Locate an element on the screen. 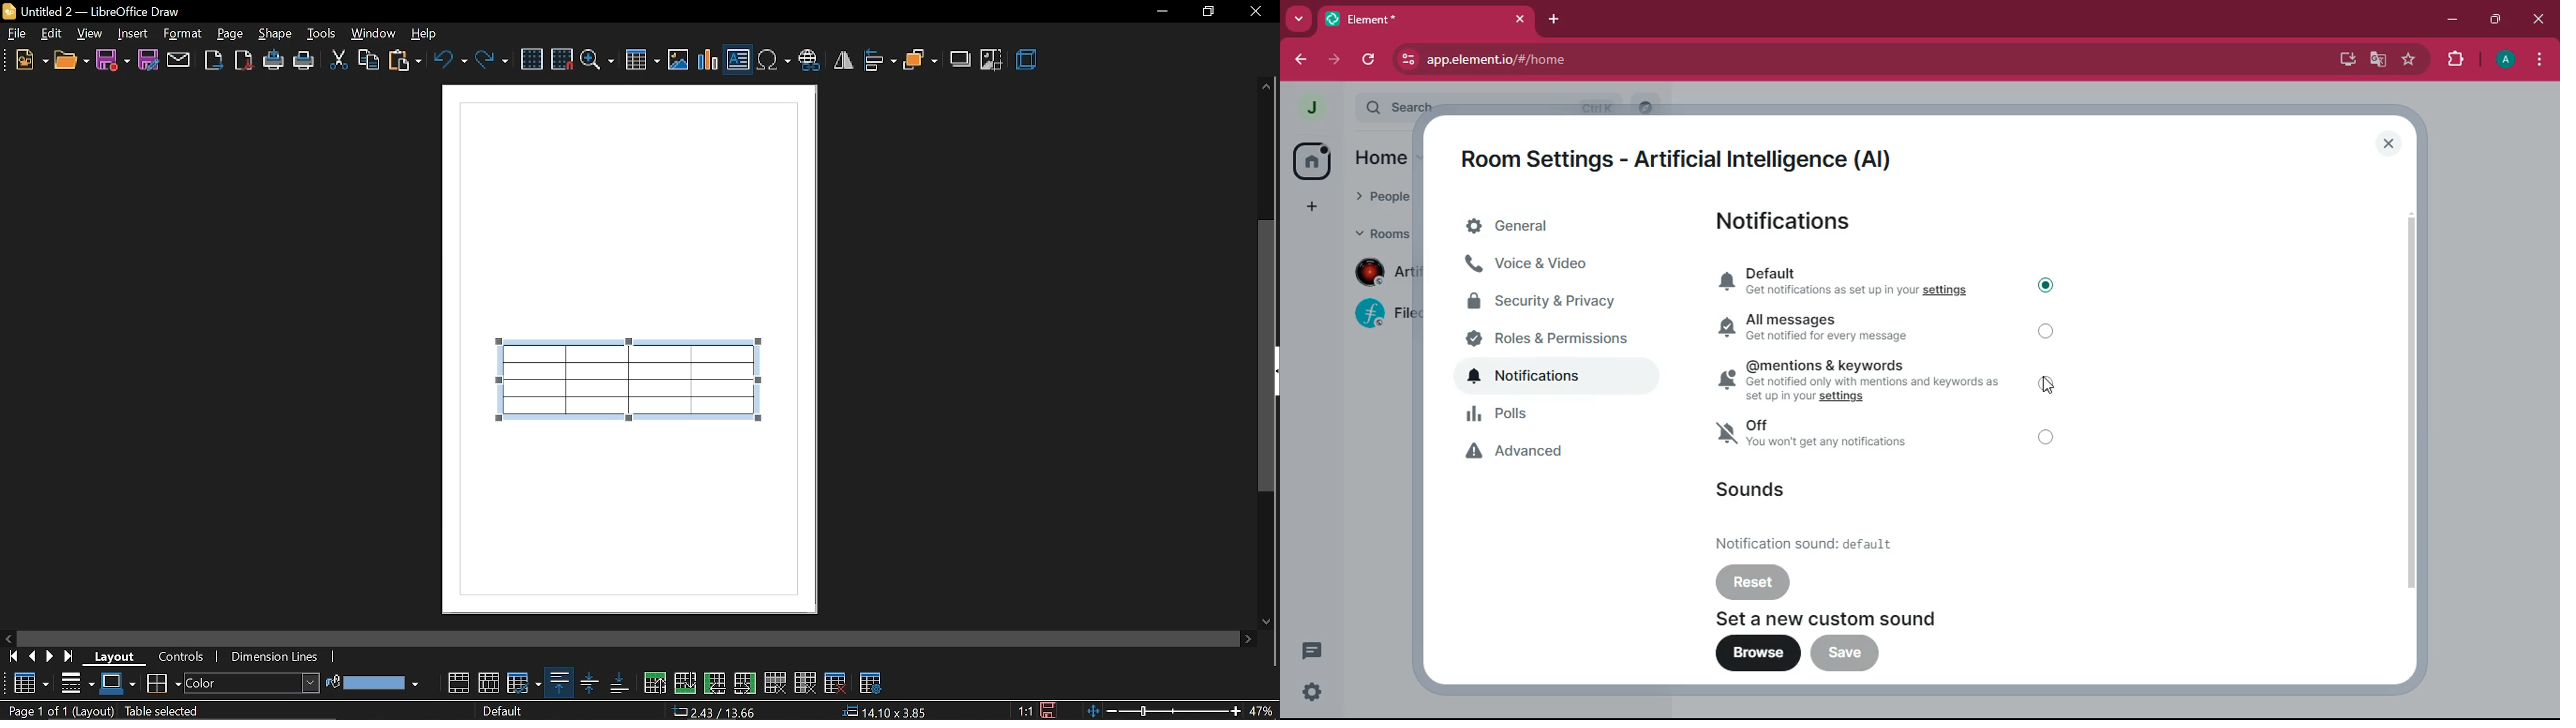  maximize is located at coordinates (2495, 21).